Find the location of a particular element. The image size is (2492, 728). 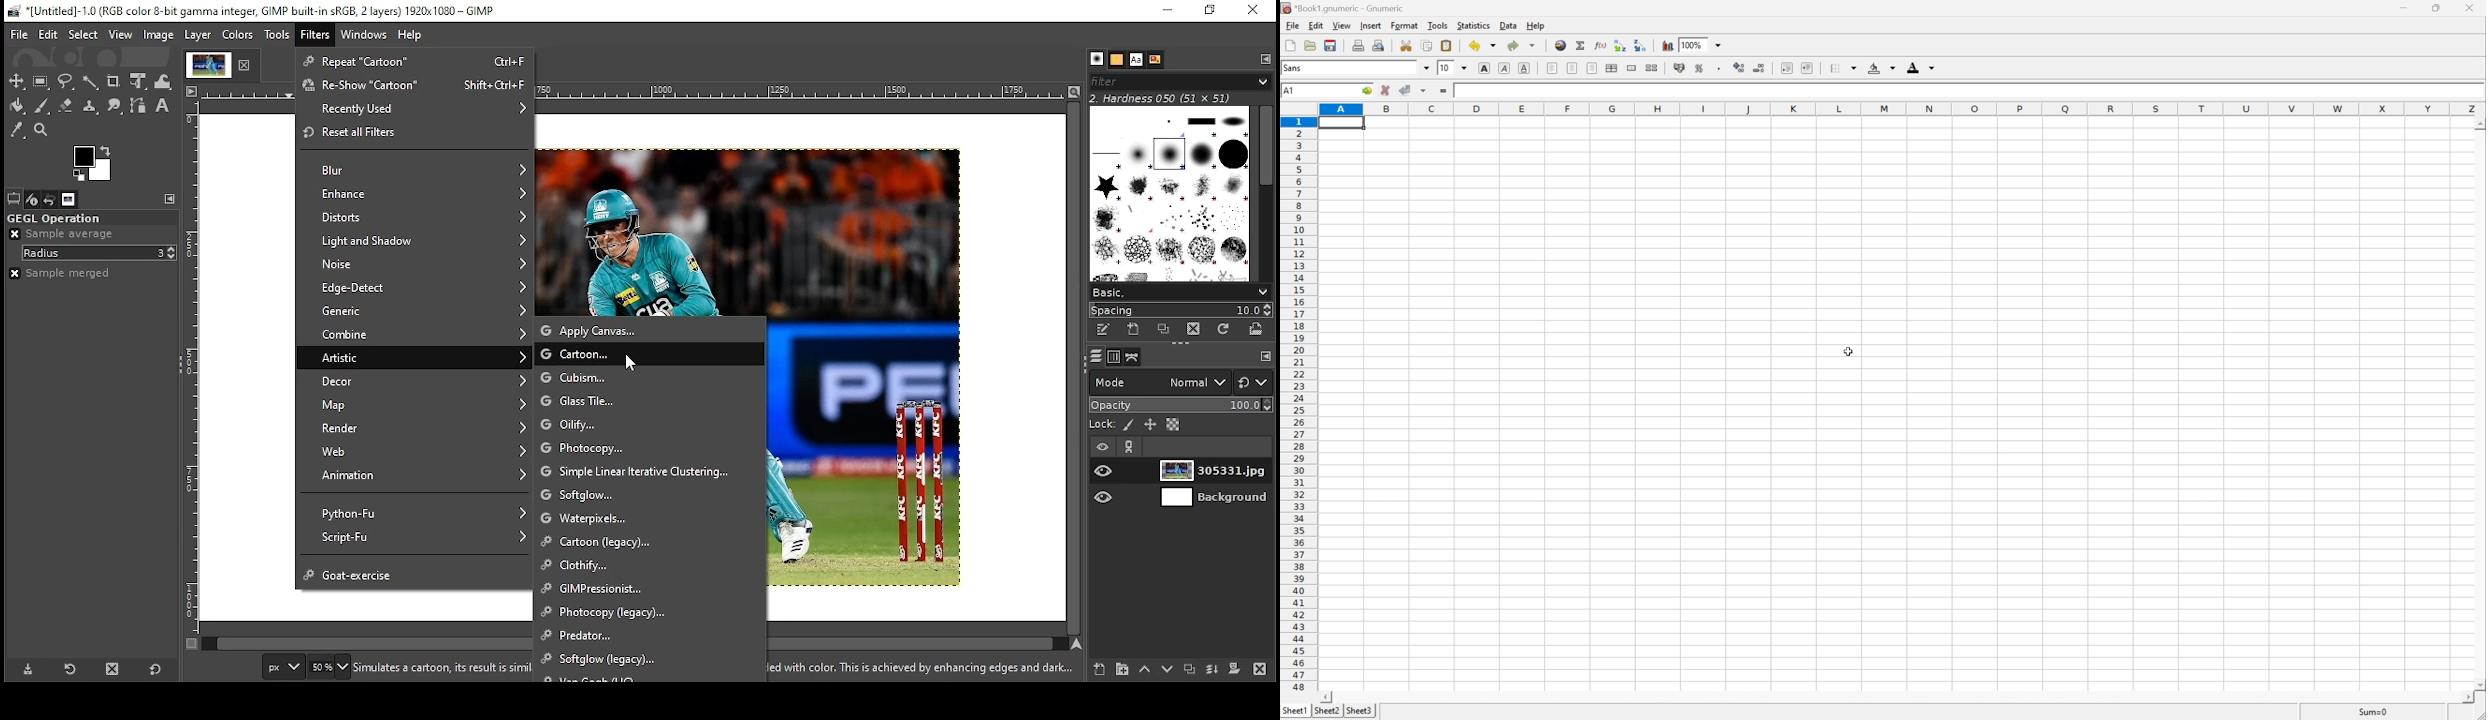

Foreground is located at coordinates (1922, 67).